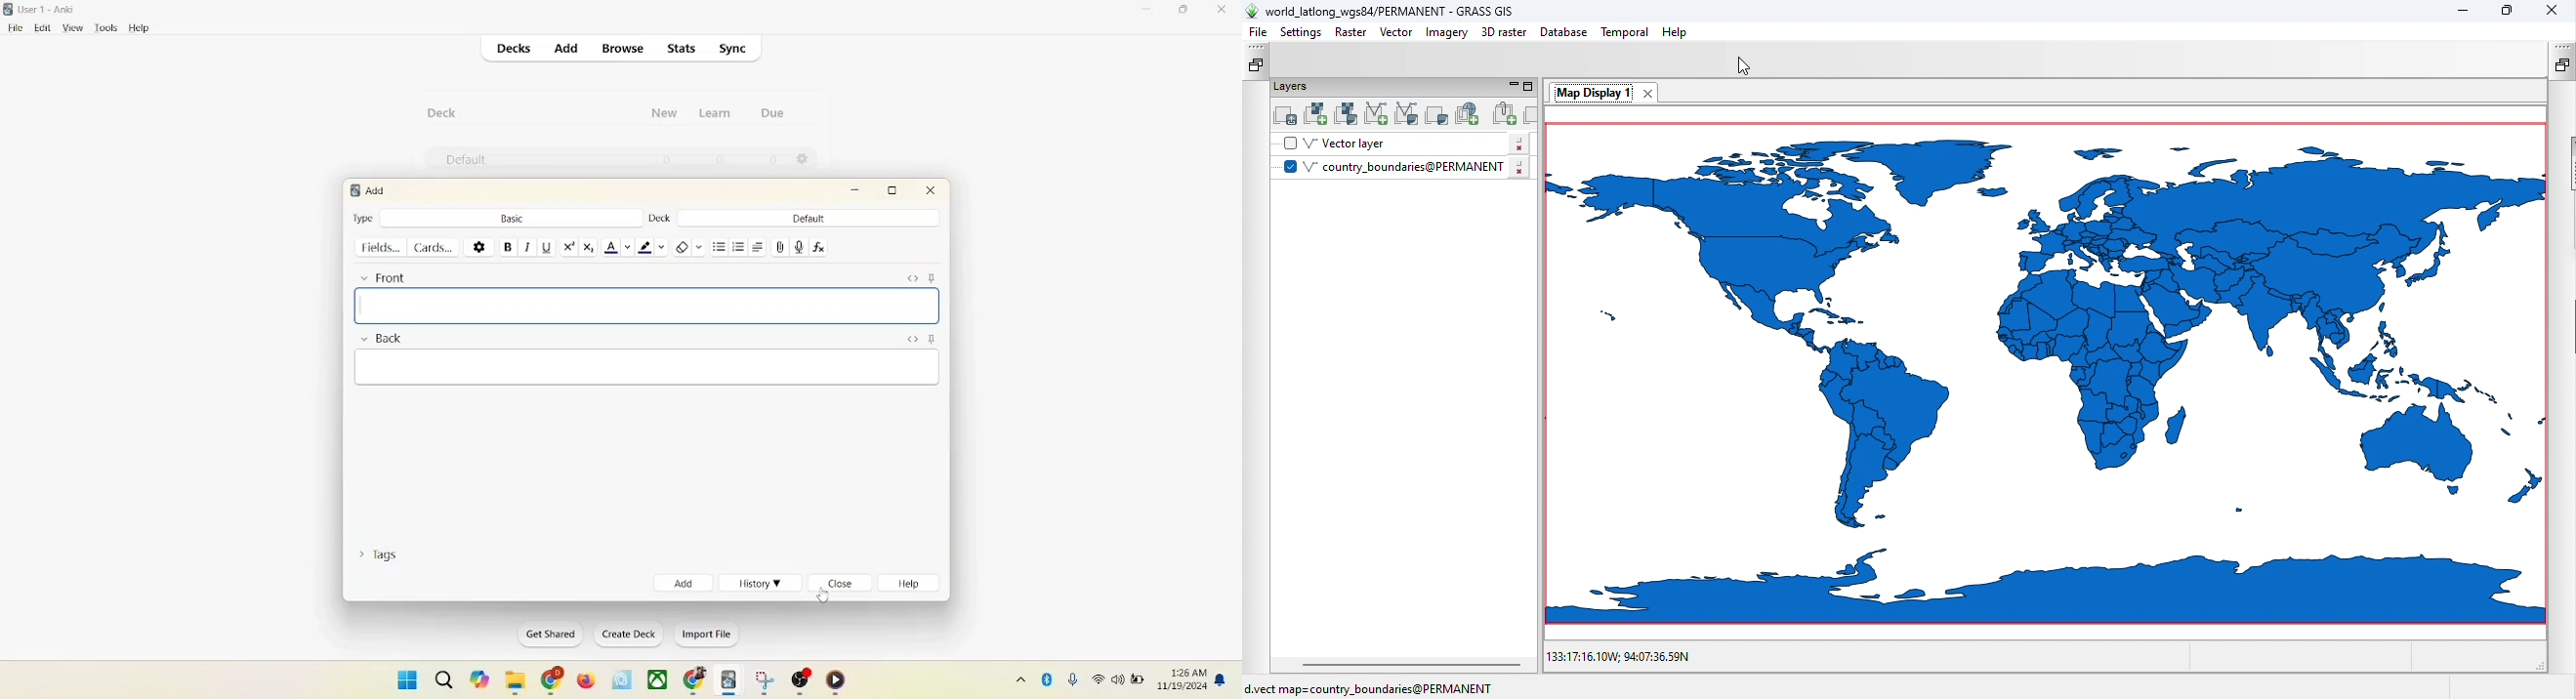 This screenshot has height=700, width=2576. What do you see at coordinates (625, 50) in the screenshot?
I see `browse` at bounding box center [625, 50].